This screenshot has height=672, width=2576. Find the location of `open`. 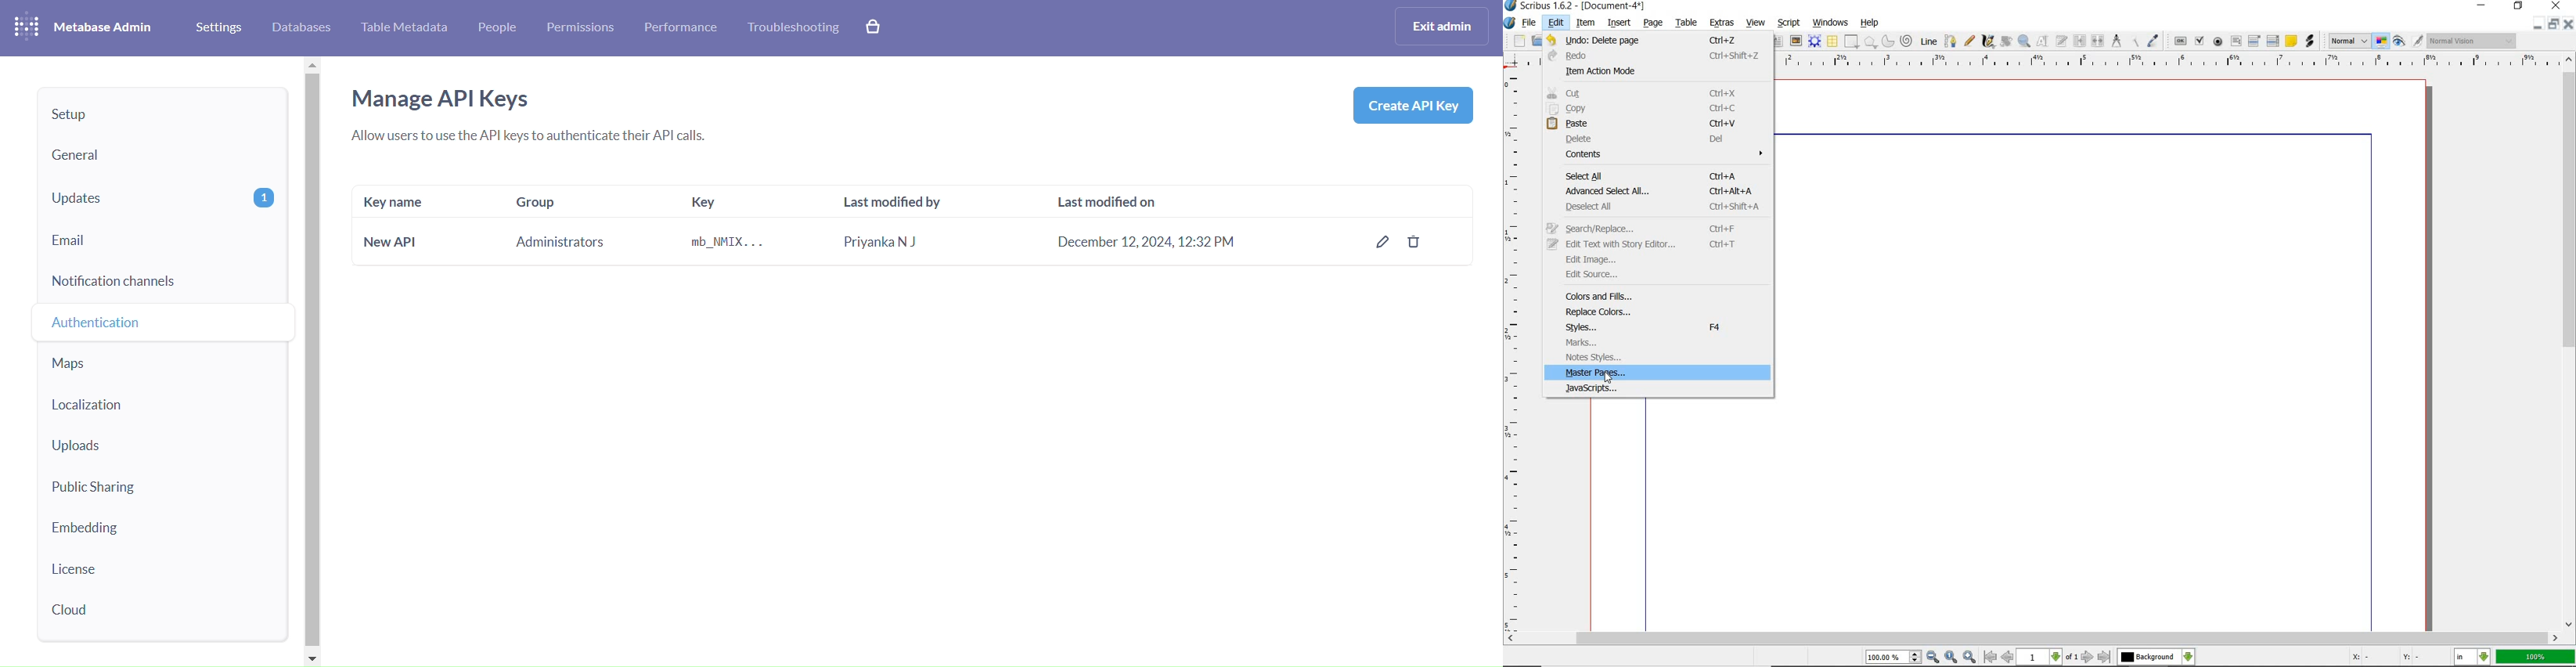

open is located at coordinates (1535, 41).